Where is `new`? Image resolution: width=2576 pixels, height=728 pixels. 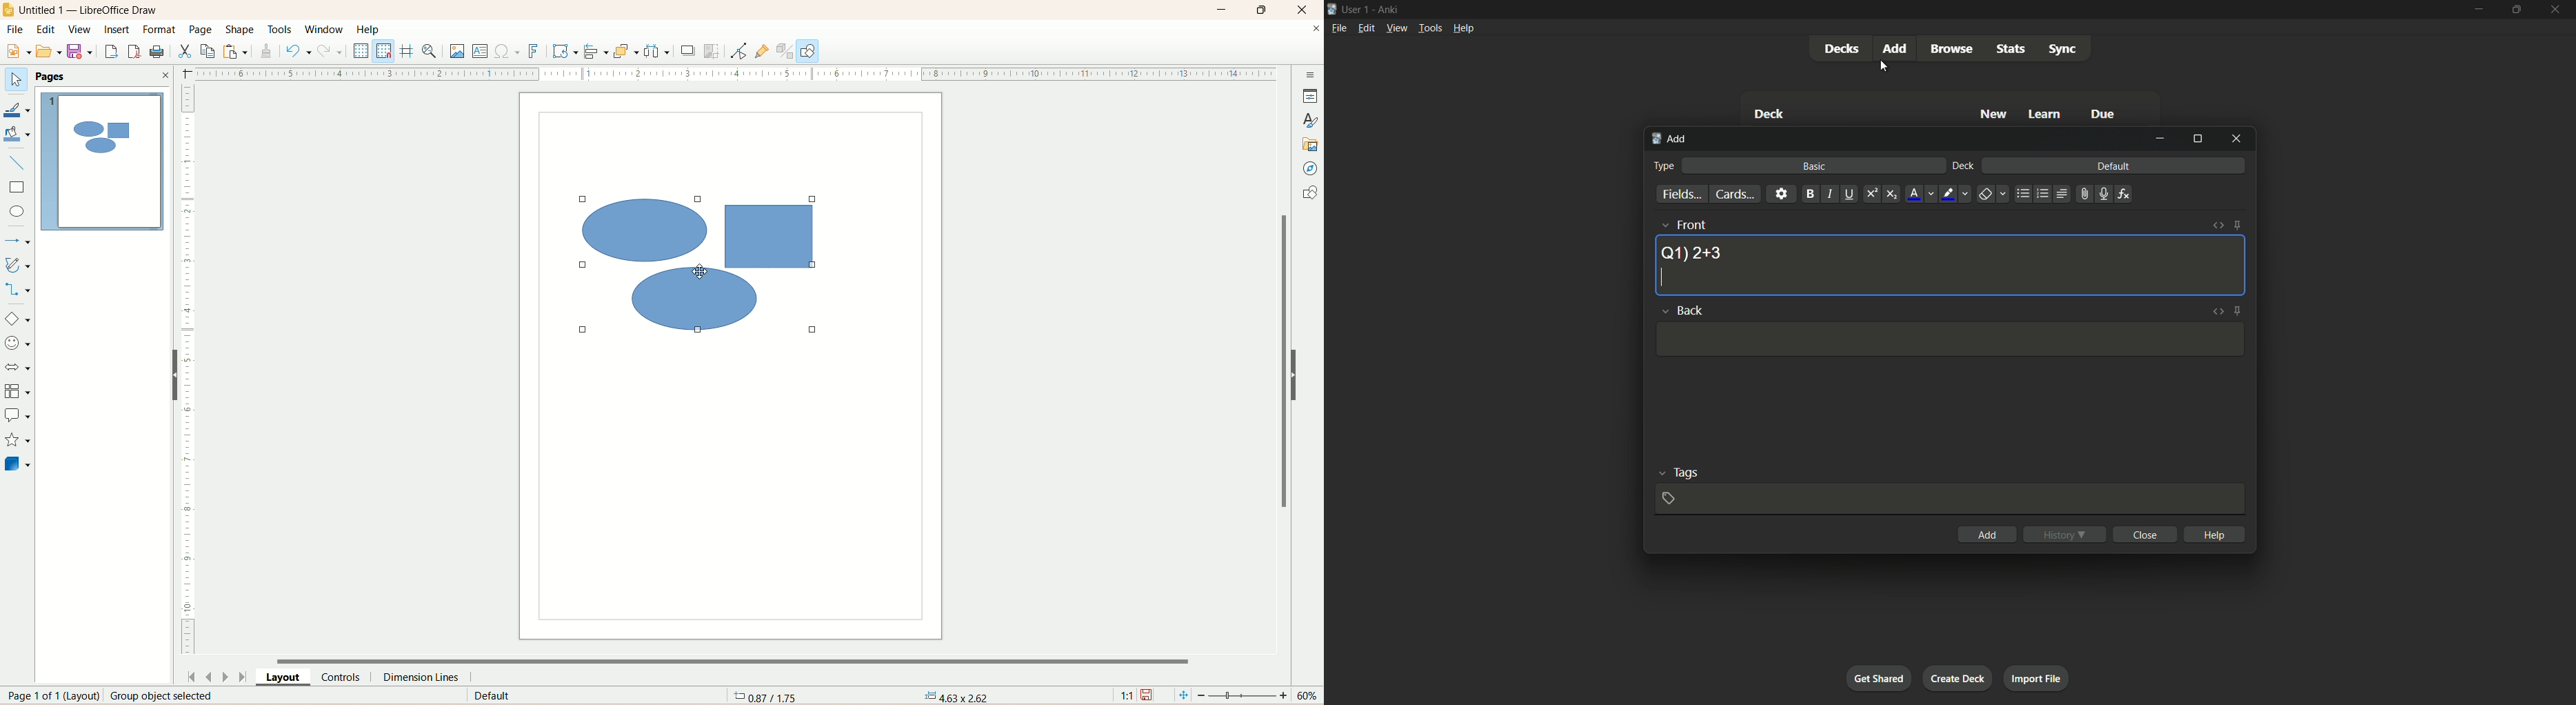 new is located at coordinates (1995, 114).